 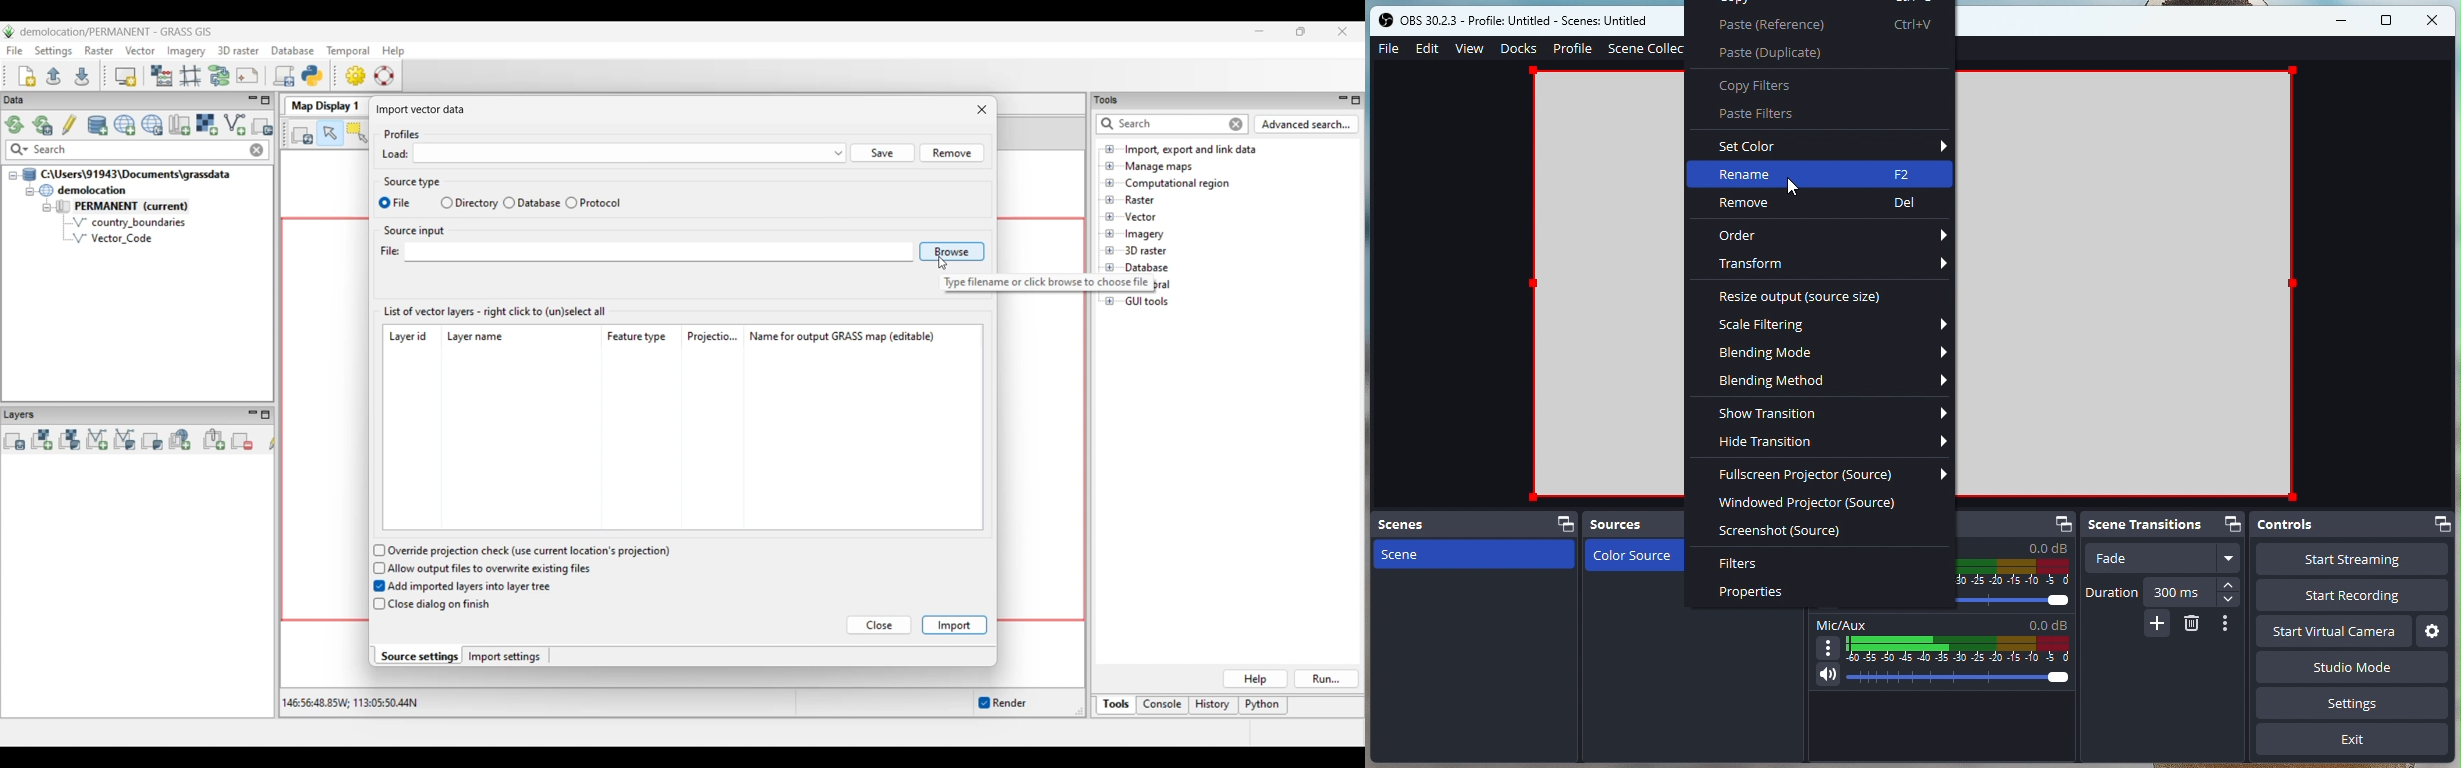 I want to click on Exit, so click(x=2352, y=743).